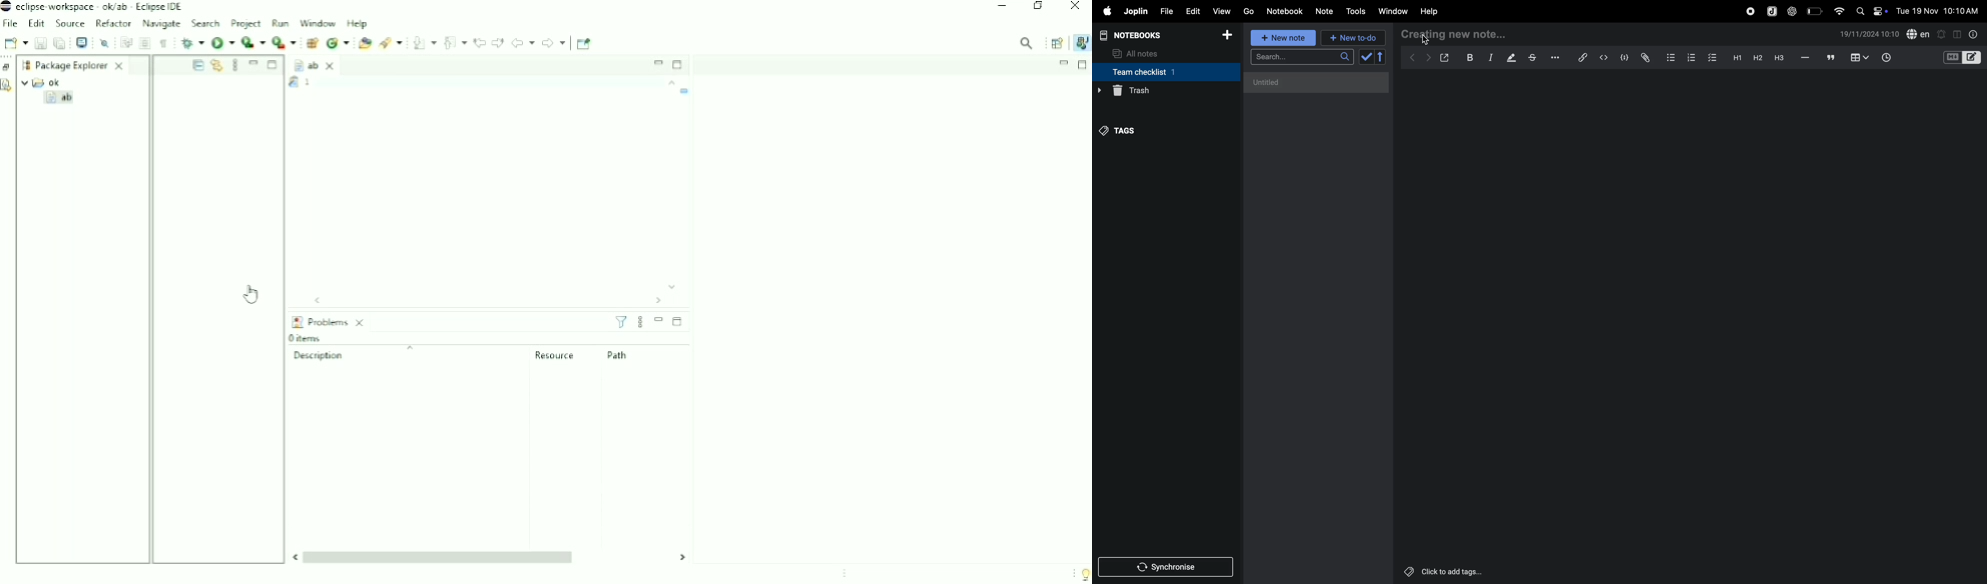  What do you see at coordinates (456, 42) in the screenshot?
I see `Previous Annotation` at bounding box center [456, 42].